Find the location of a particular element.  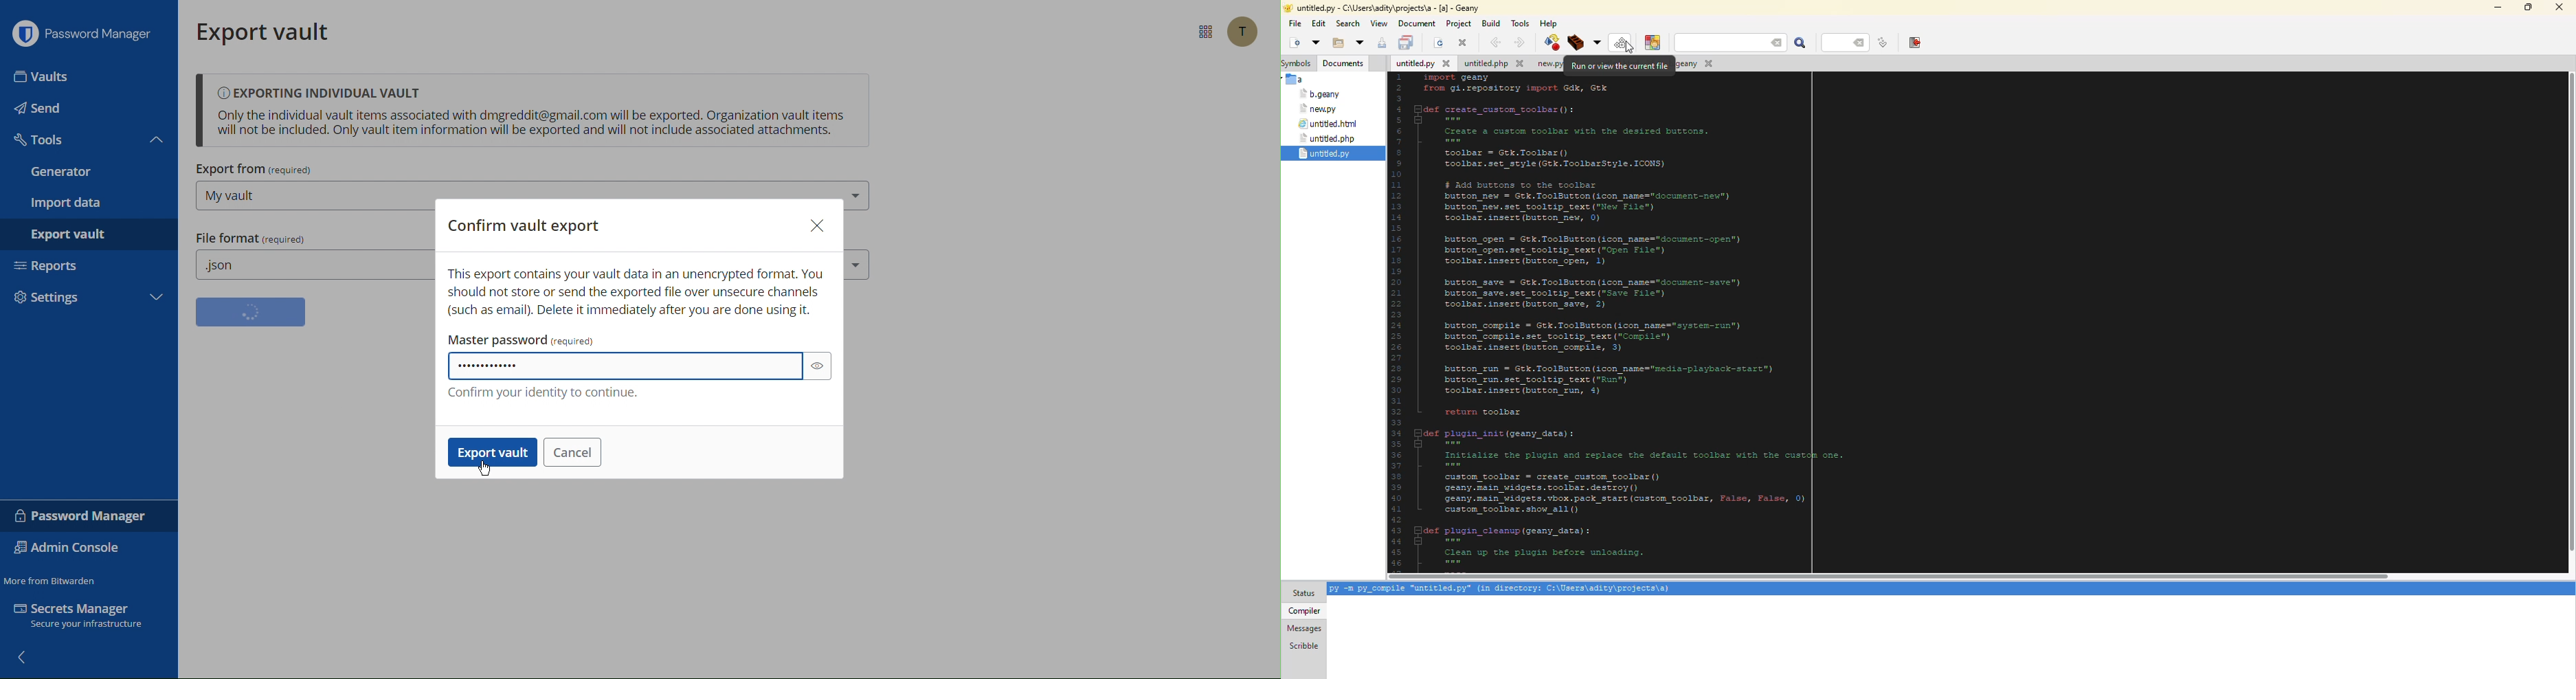

compile is located at coordinates (1554, 41).